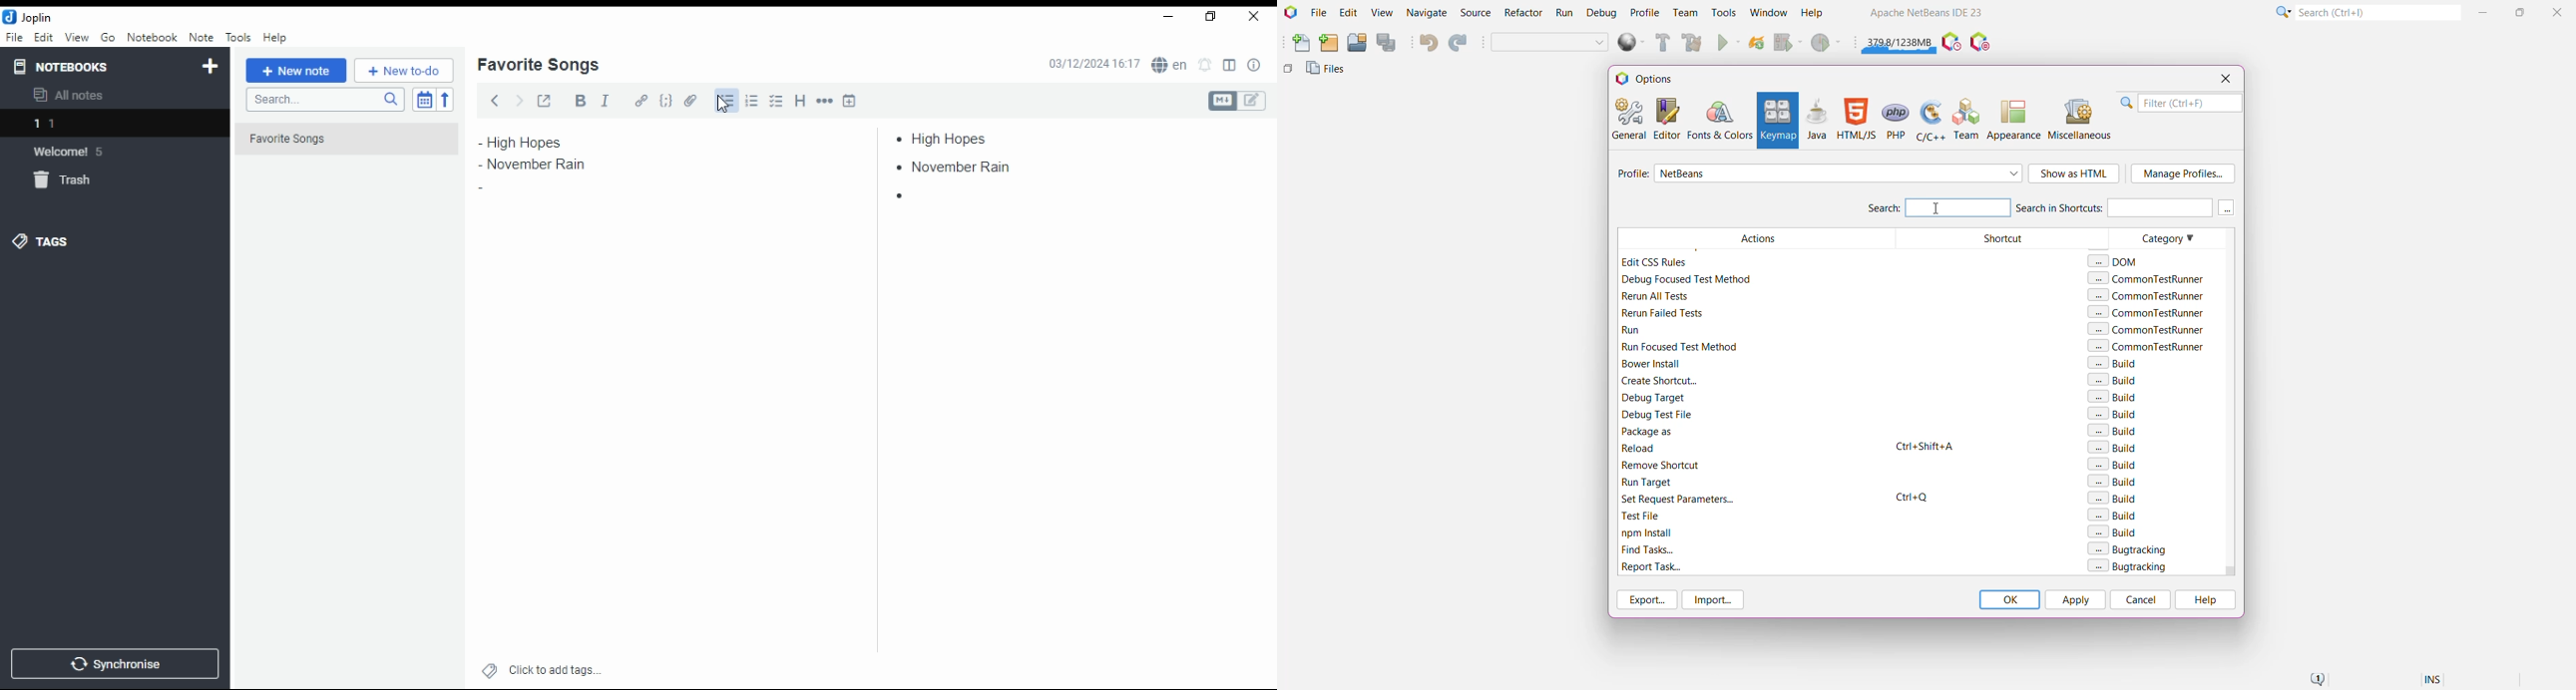  Describe the element at coordinates (1213, 17) in the screenshot. I see `restore` at that location.